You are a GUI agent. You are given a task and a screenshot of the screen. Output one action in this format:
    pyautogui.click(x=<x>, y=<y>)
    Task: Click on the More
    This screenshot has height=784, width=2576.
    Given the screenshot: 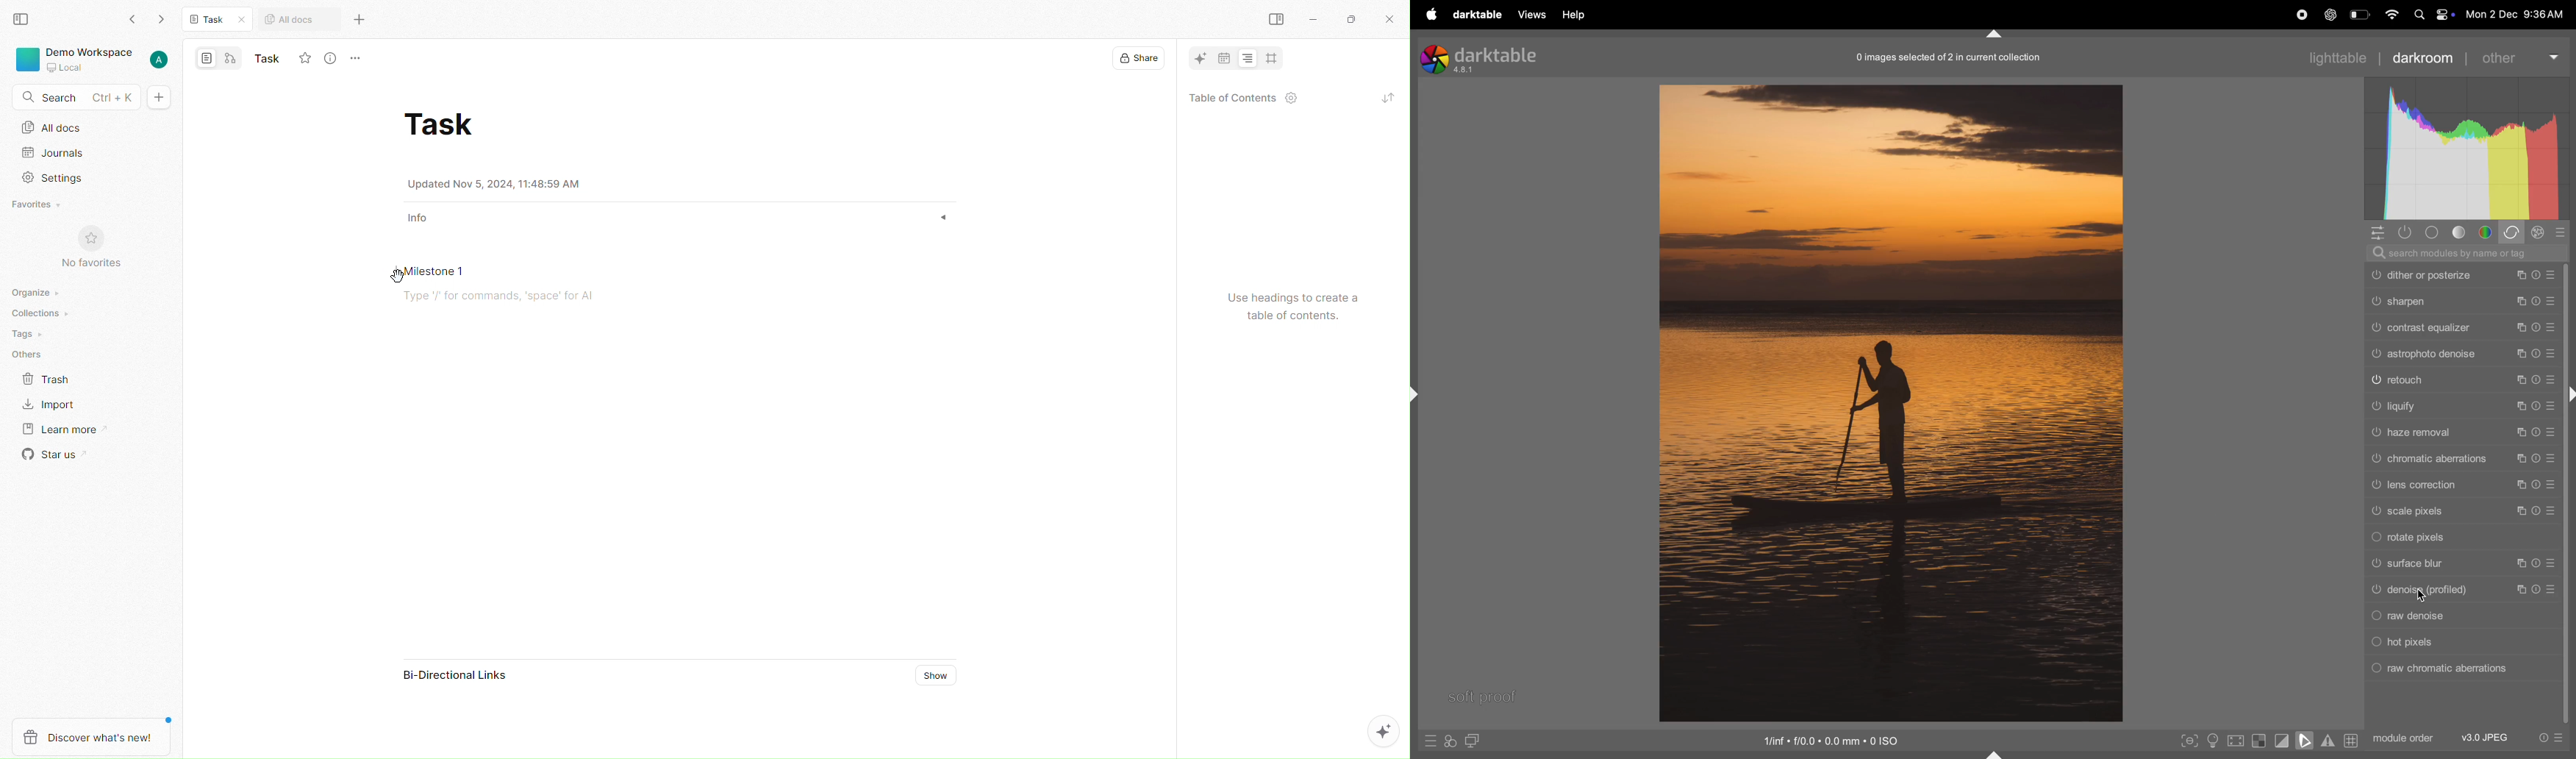 What is the action you would take?
    pyautogui.click(x=362, y=20)
    